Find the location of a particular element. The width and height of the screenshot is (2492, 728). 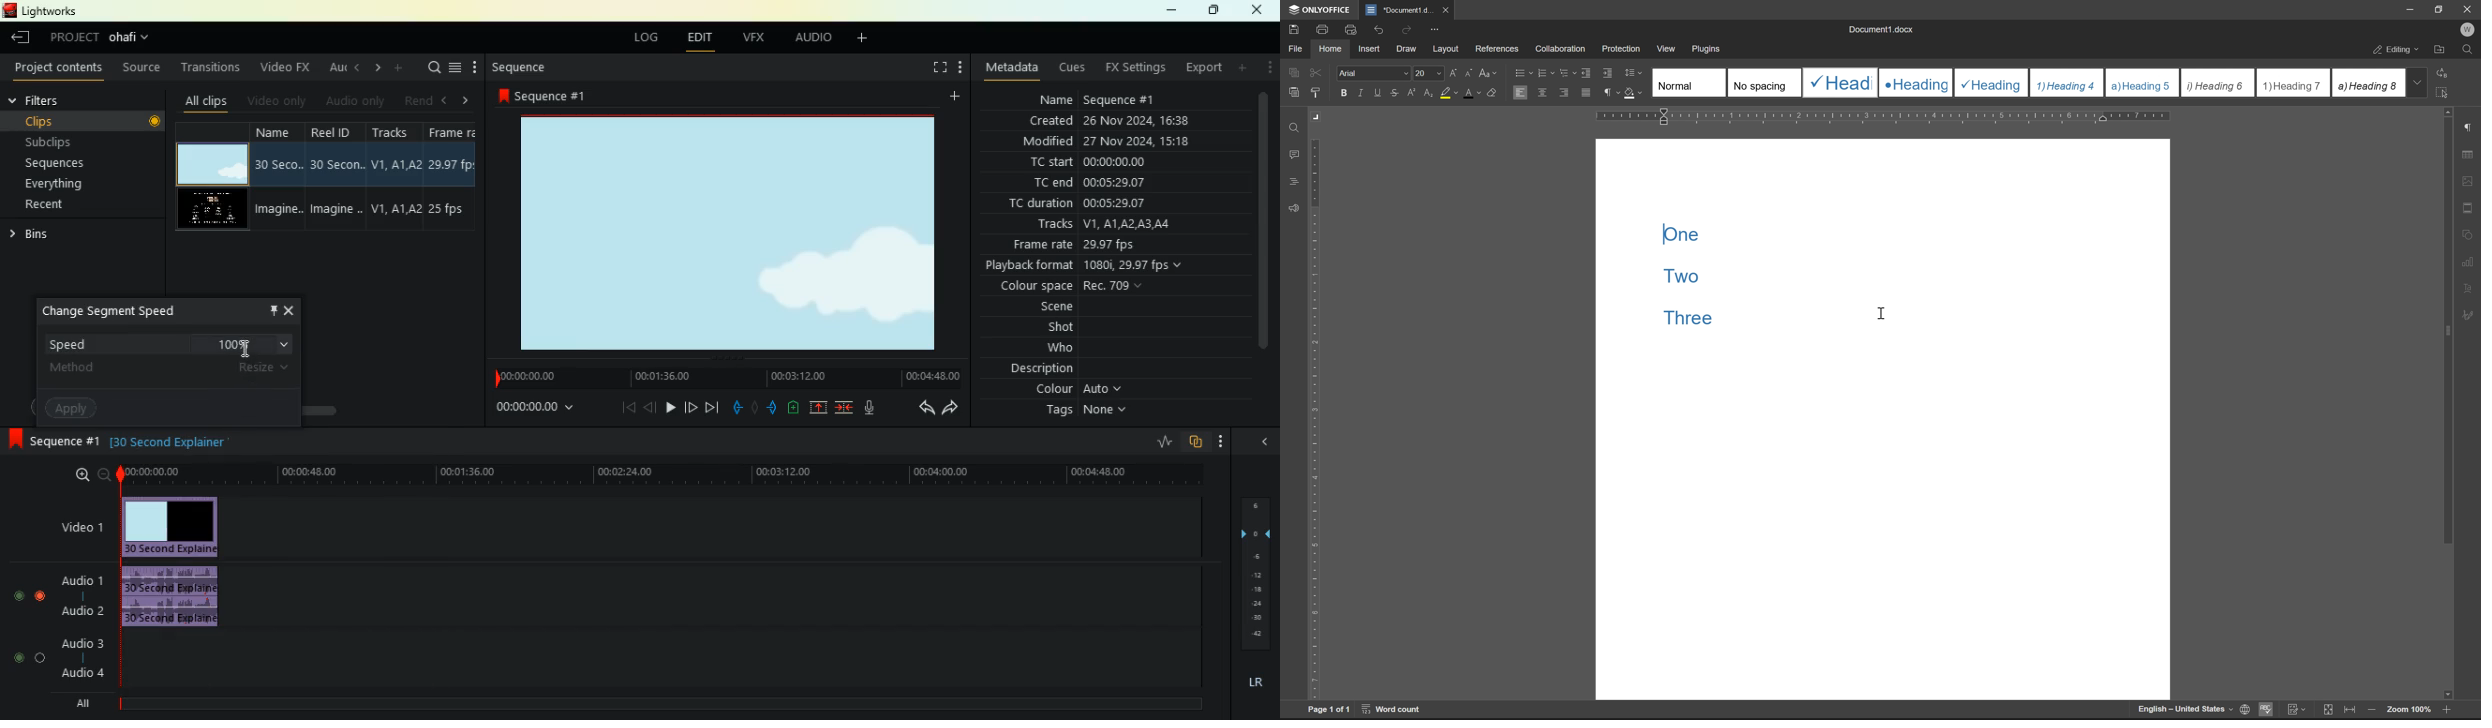

No spacing is located at coordinates (1763, 82).